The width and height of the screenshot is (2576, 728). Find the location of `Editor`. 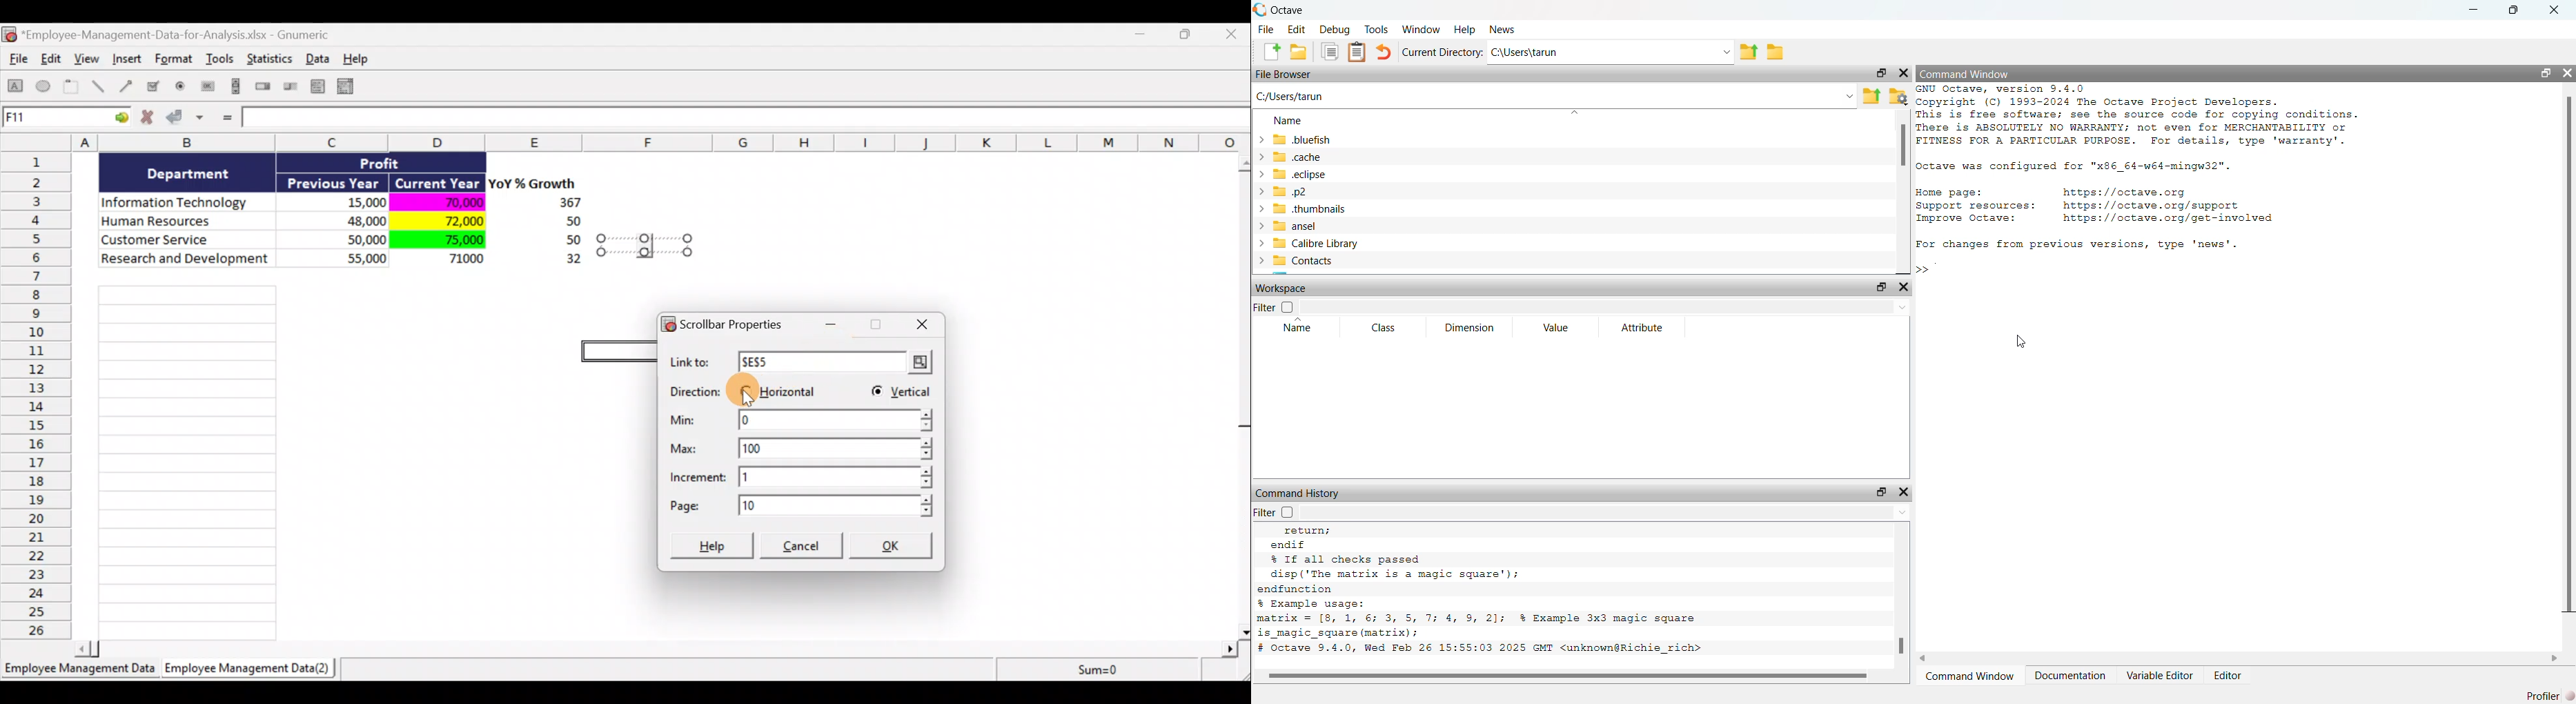

Editor is located at coordinates (2228, 675).